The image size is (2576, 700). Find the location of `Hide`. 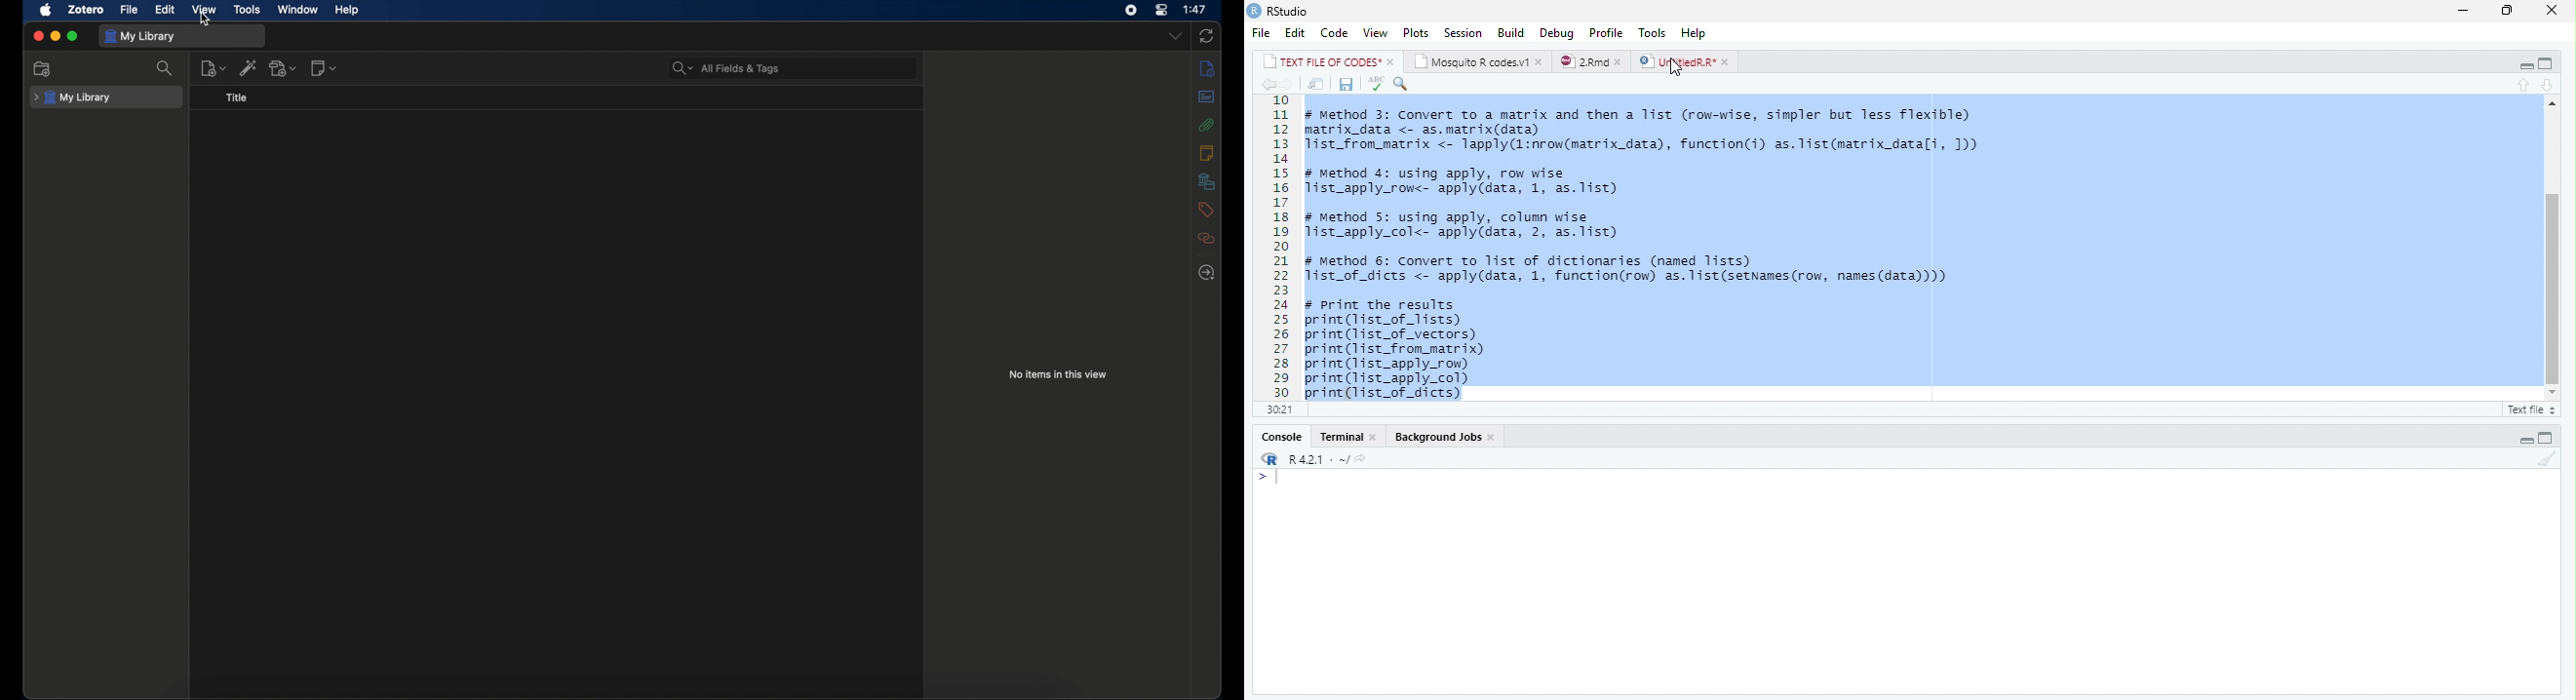

Hide is located at coordinates (2521, 65).